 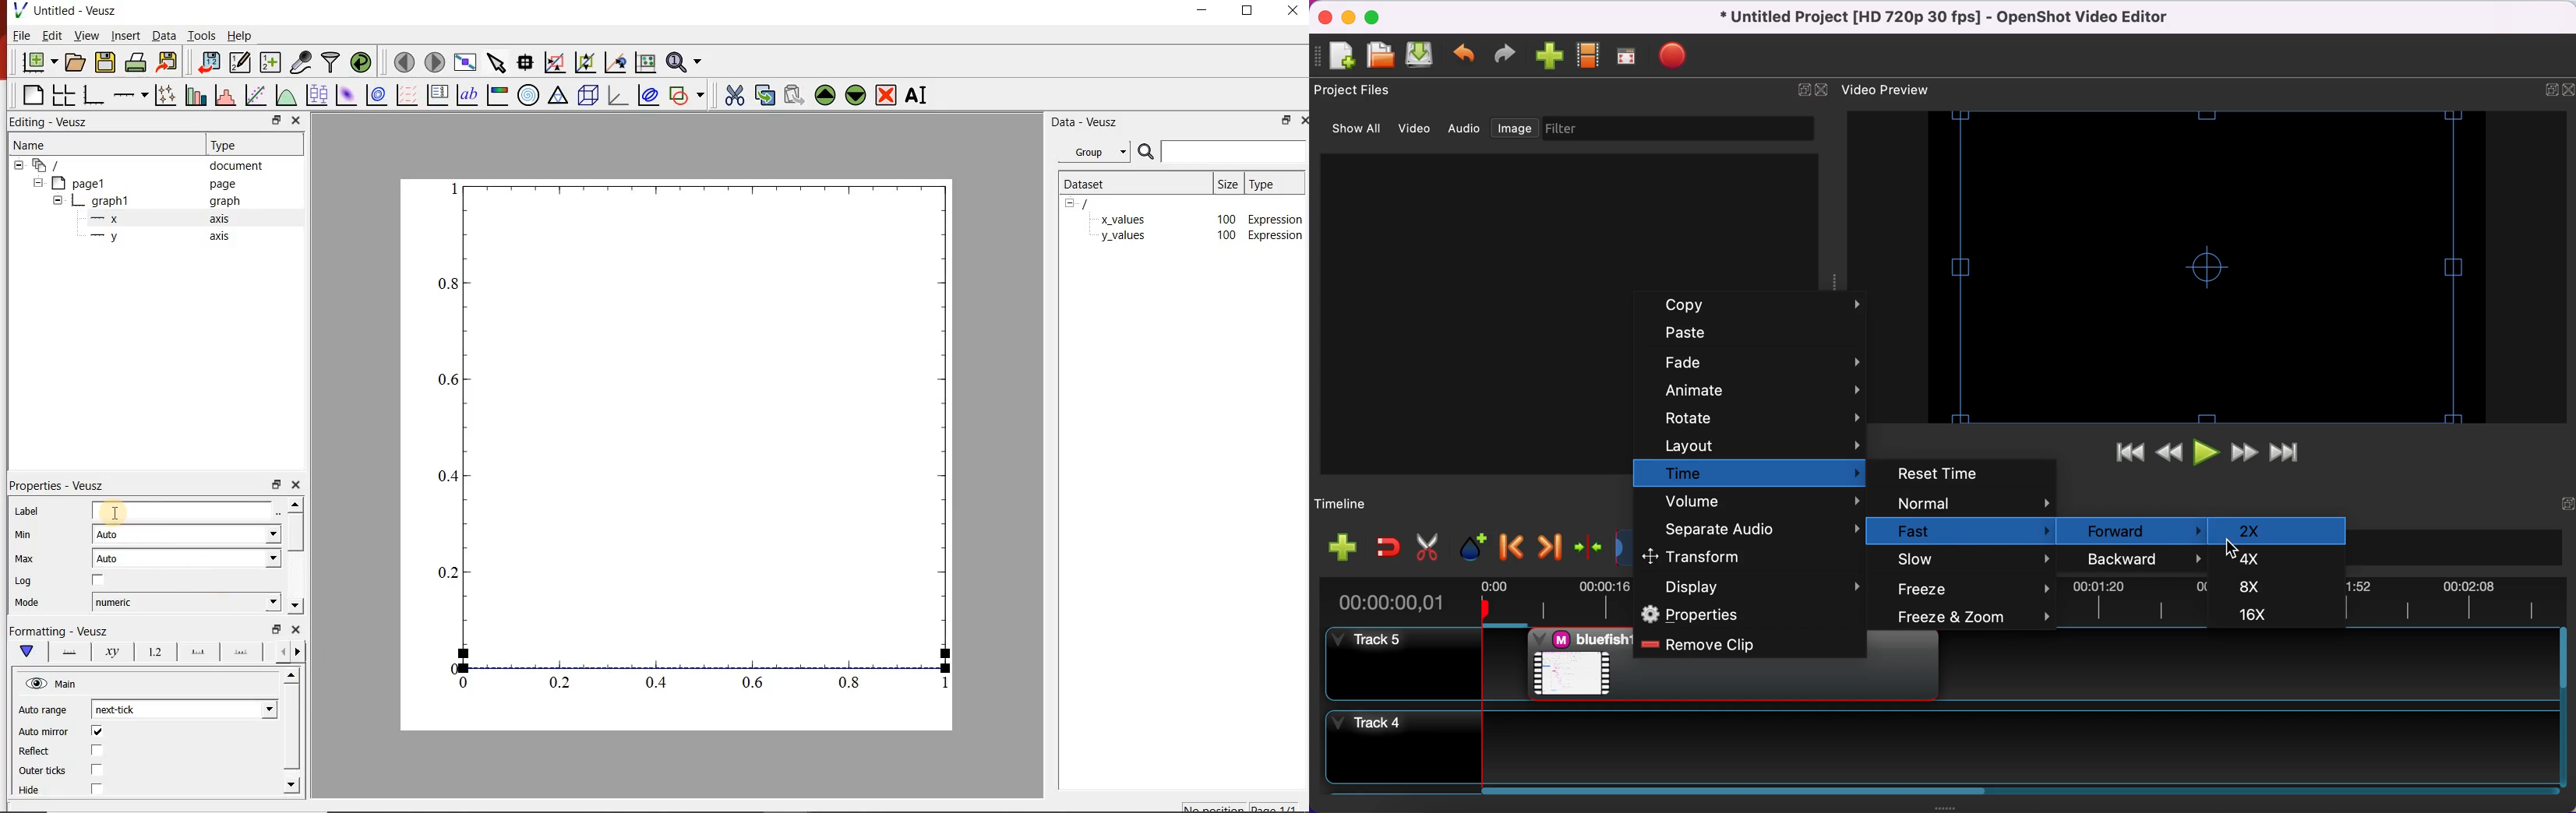 I want to click on time duration, so click(x=1403, y=598).